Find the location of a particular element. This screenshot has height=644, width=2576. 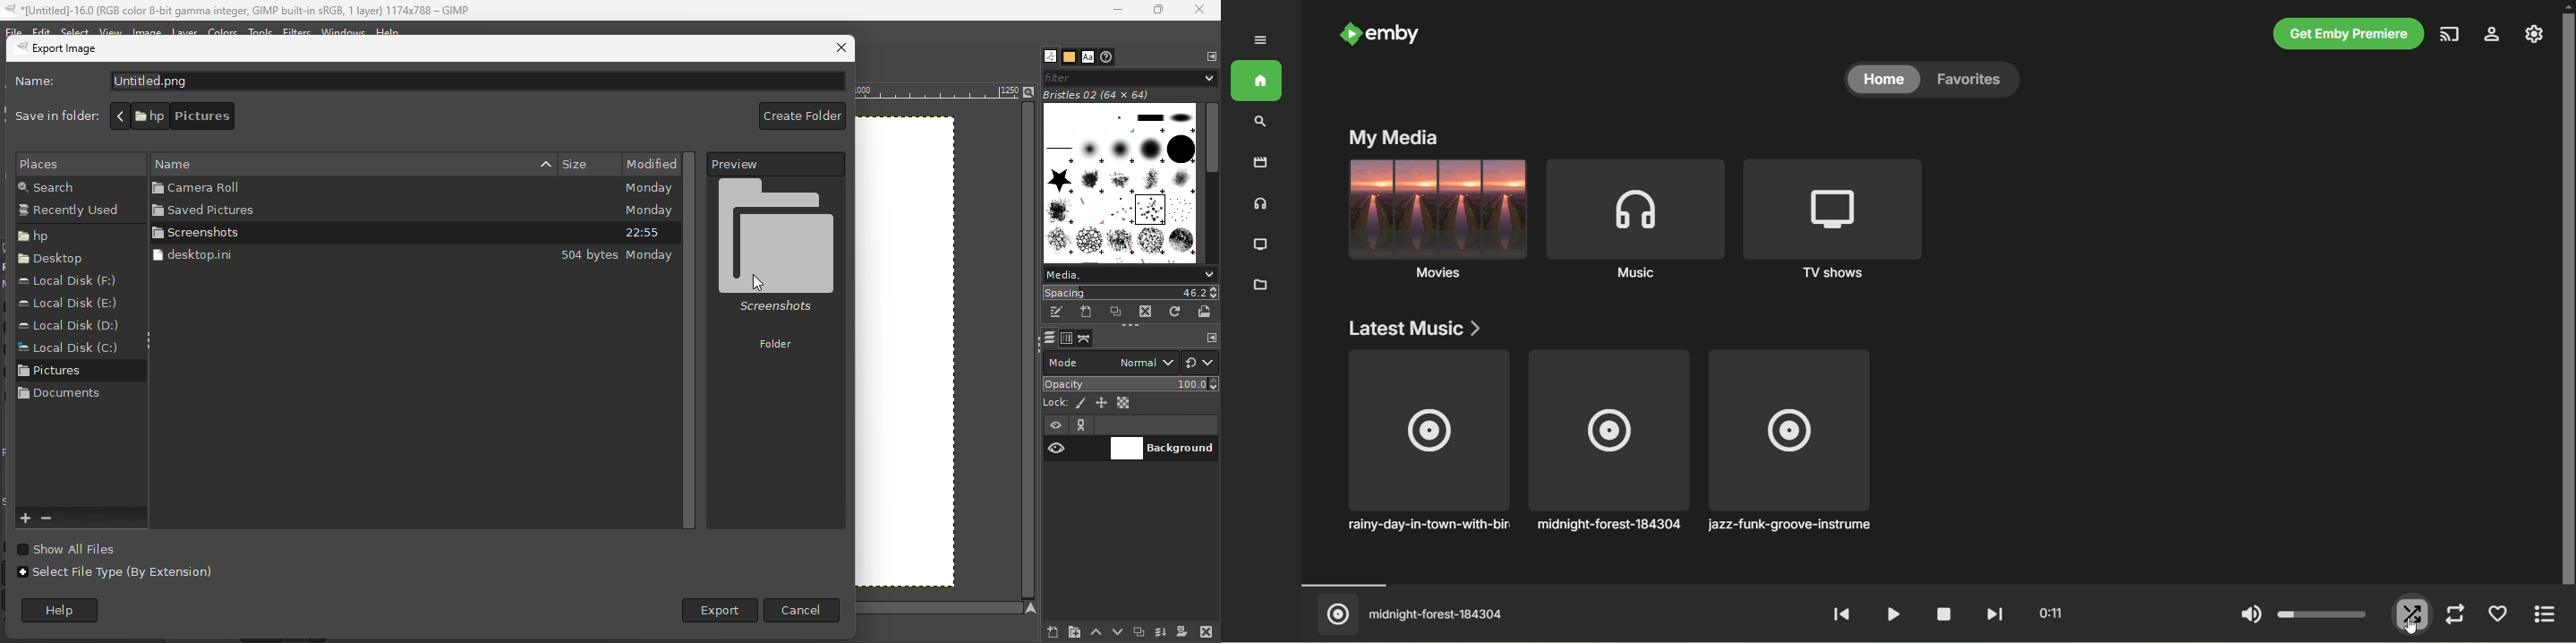

Local dsk (F:) is located at coordinates (73, 281).